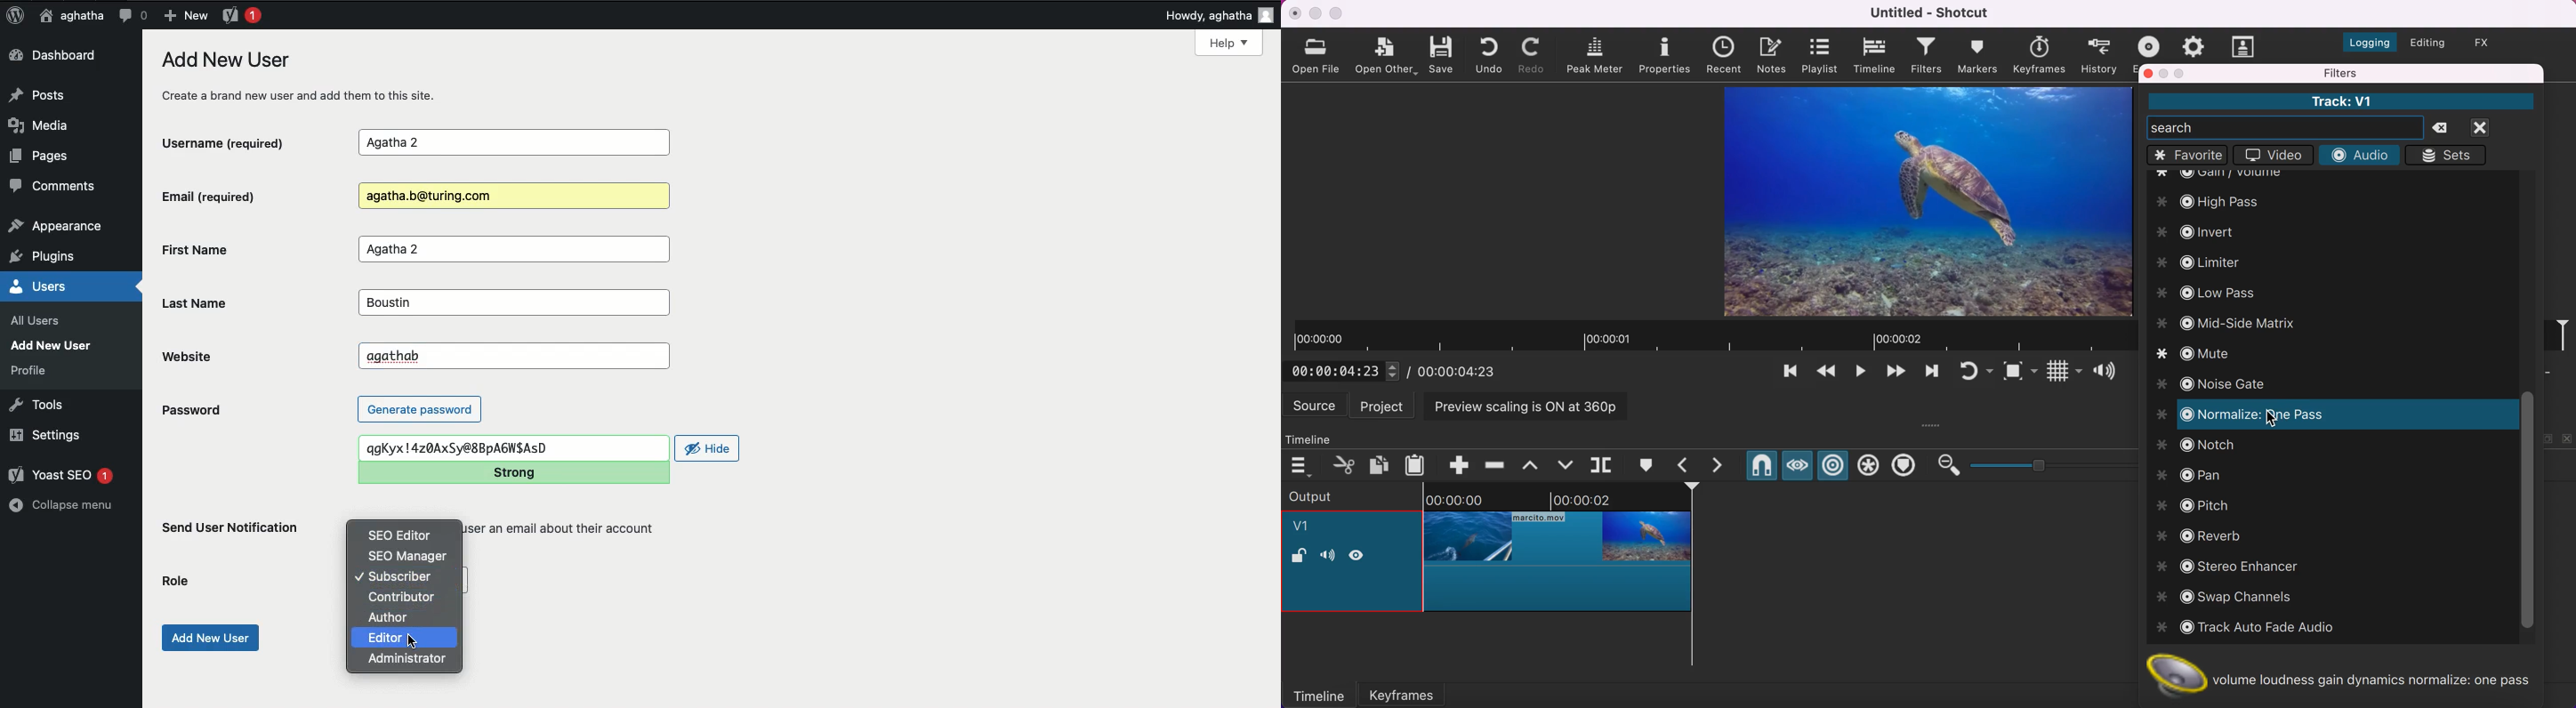  Describe the element at coordinates (37, 403) in the screenshot. I see `Tools` at that location.